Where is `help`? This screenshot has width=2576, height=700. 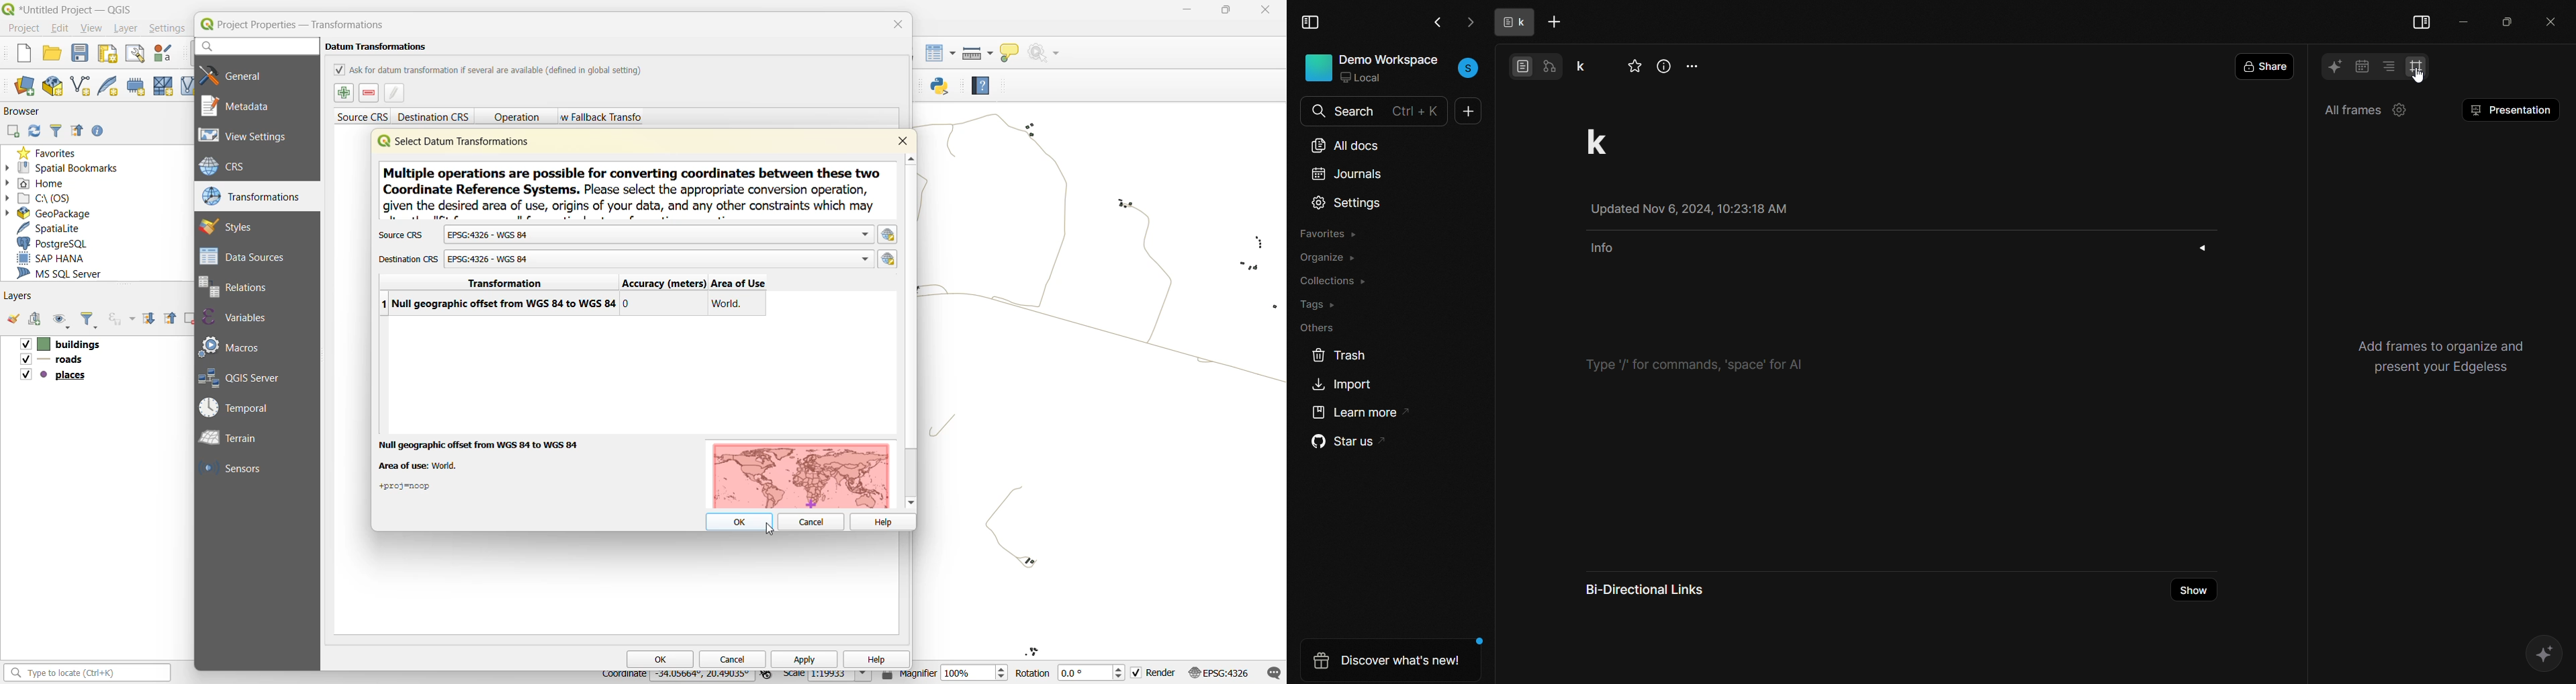
help is located at coordinates (882, 522).